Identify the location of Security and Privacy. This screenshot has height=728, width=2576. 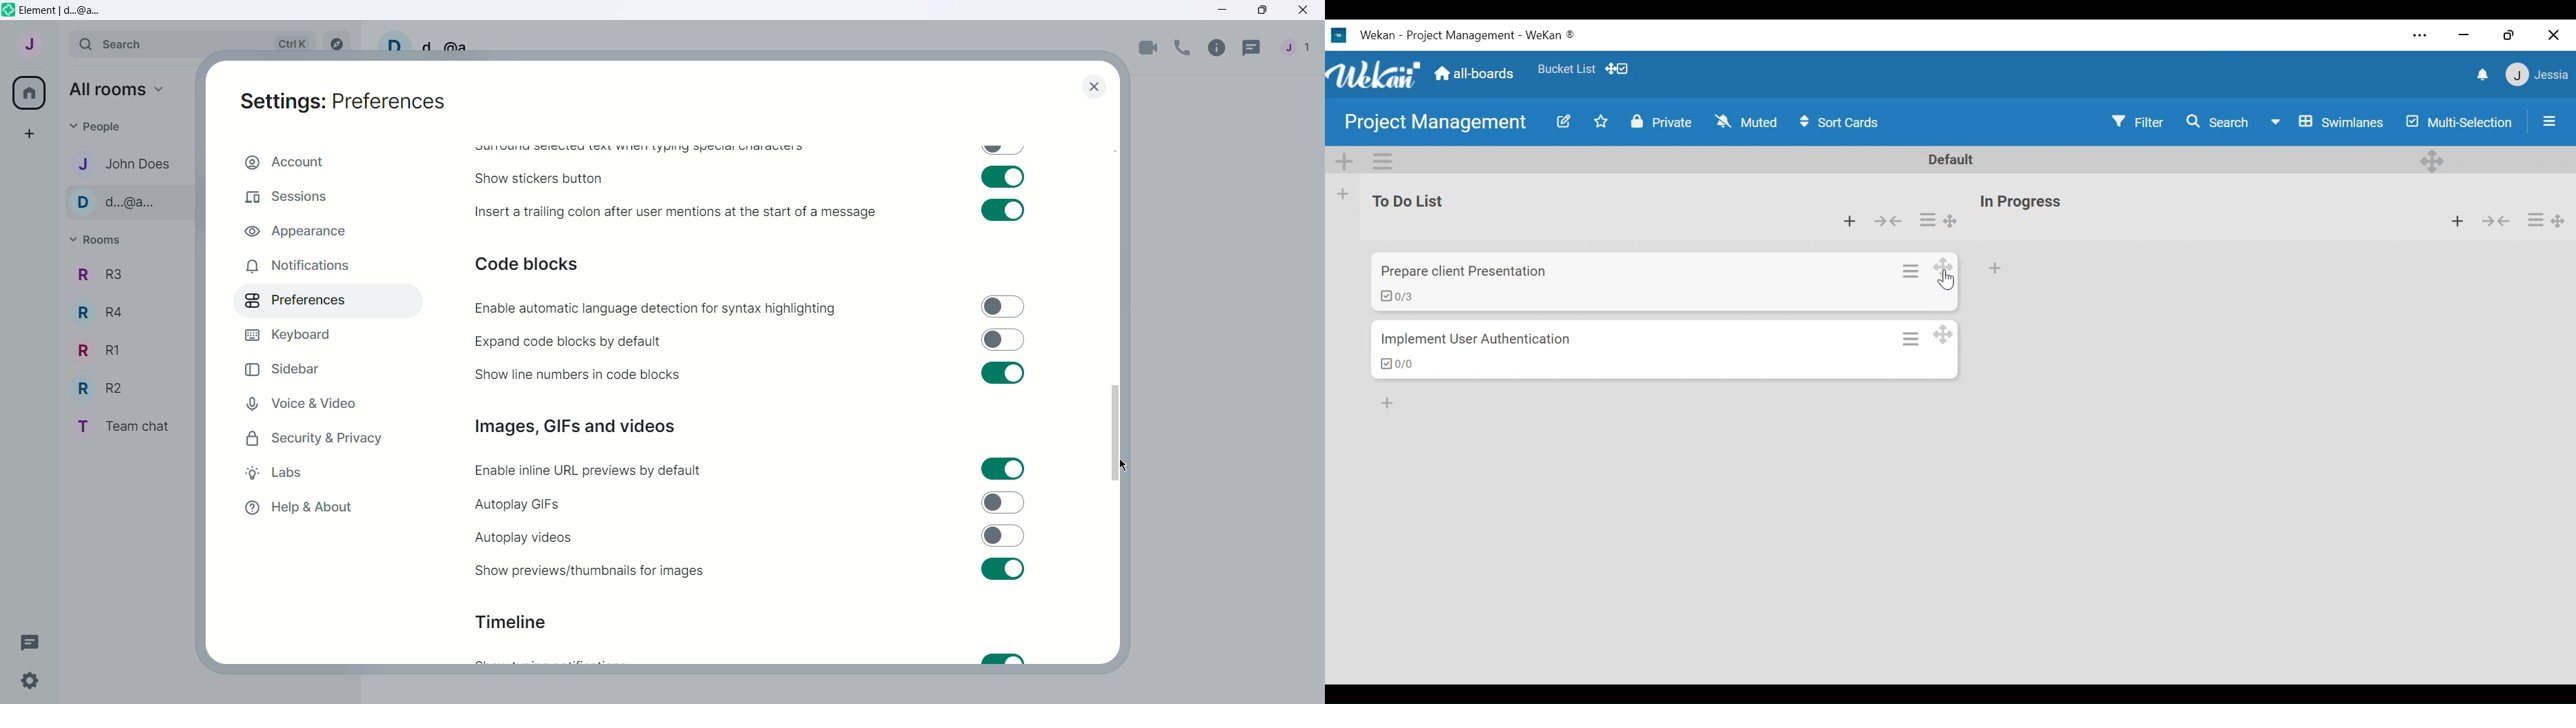
(313, 438).